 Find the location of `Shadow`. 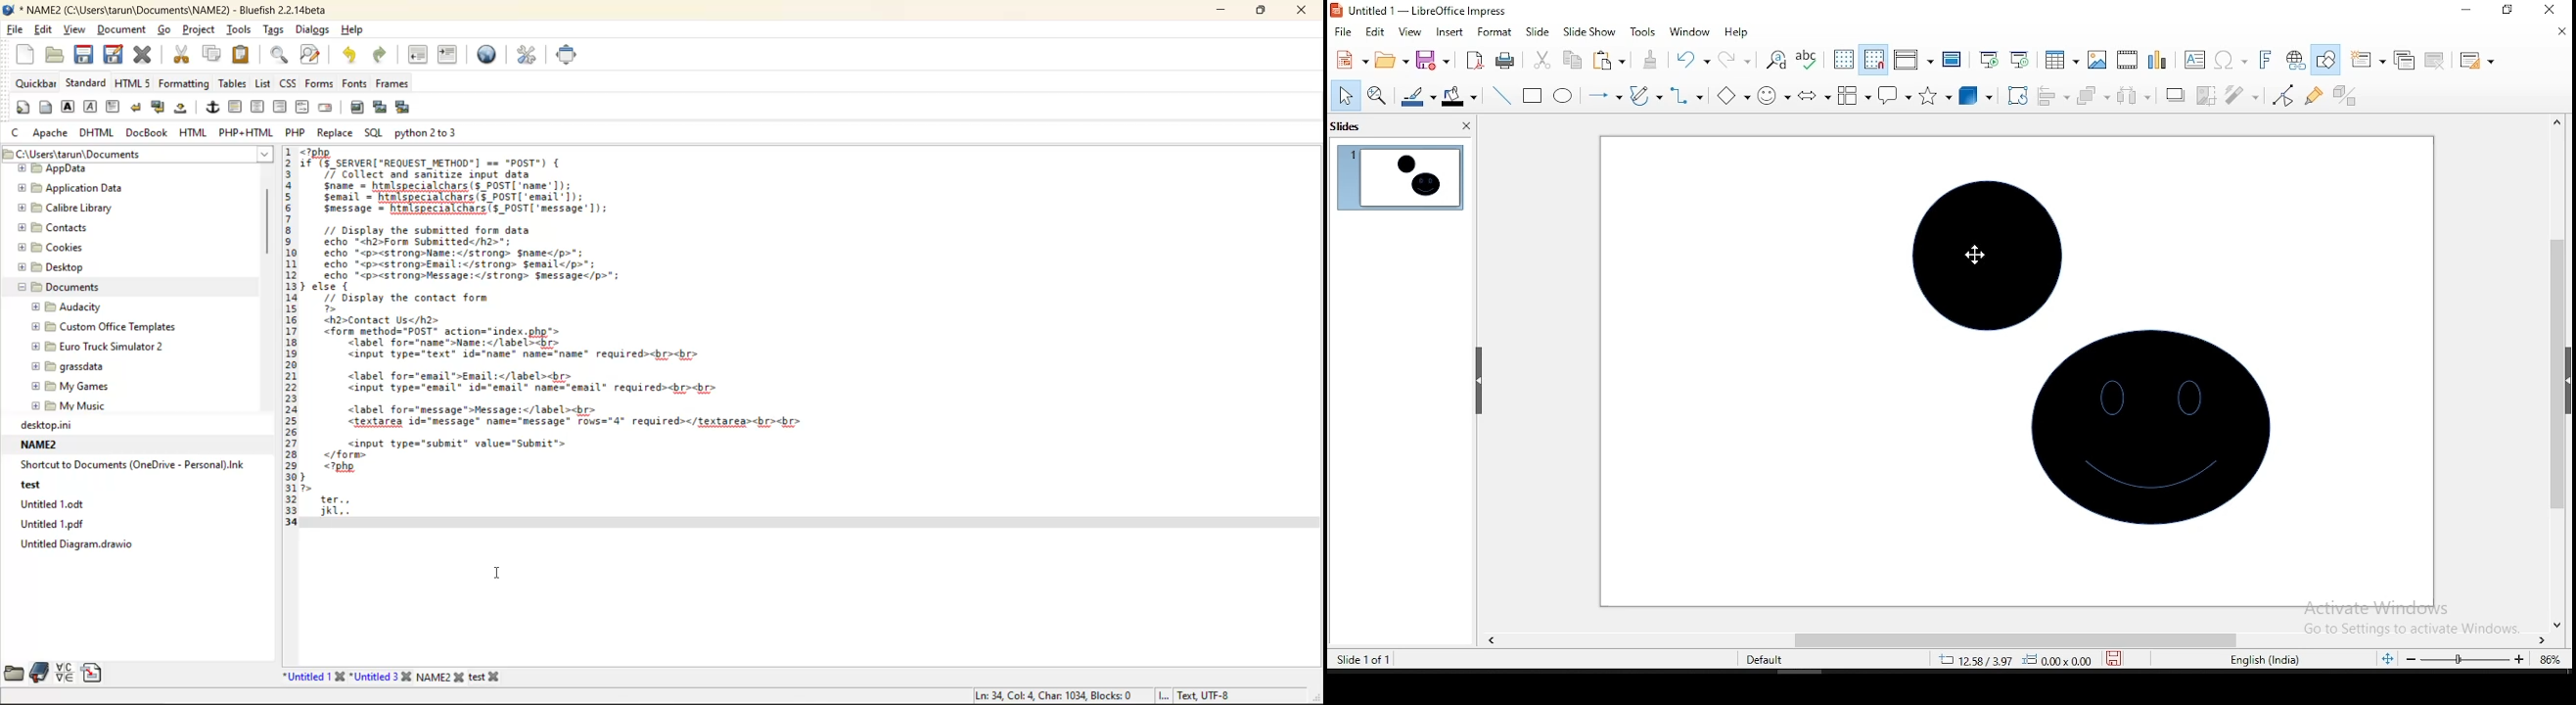

Shadow is located at coordinates (2174, 95).